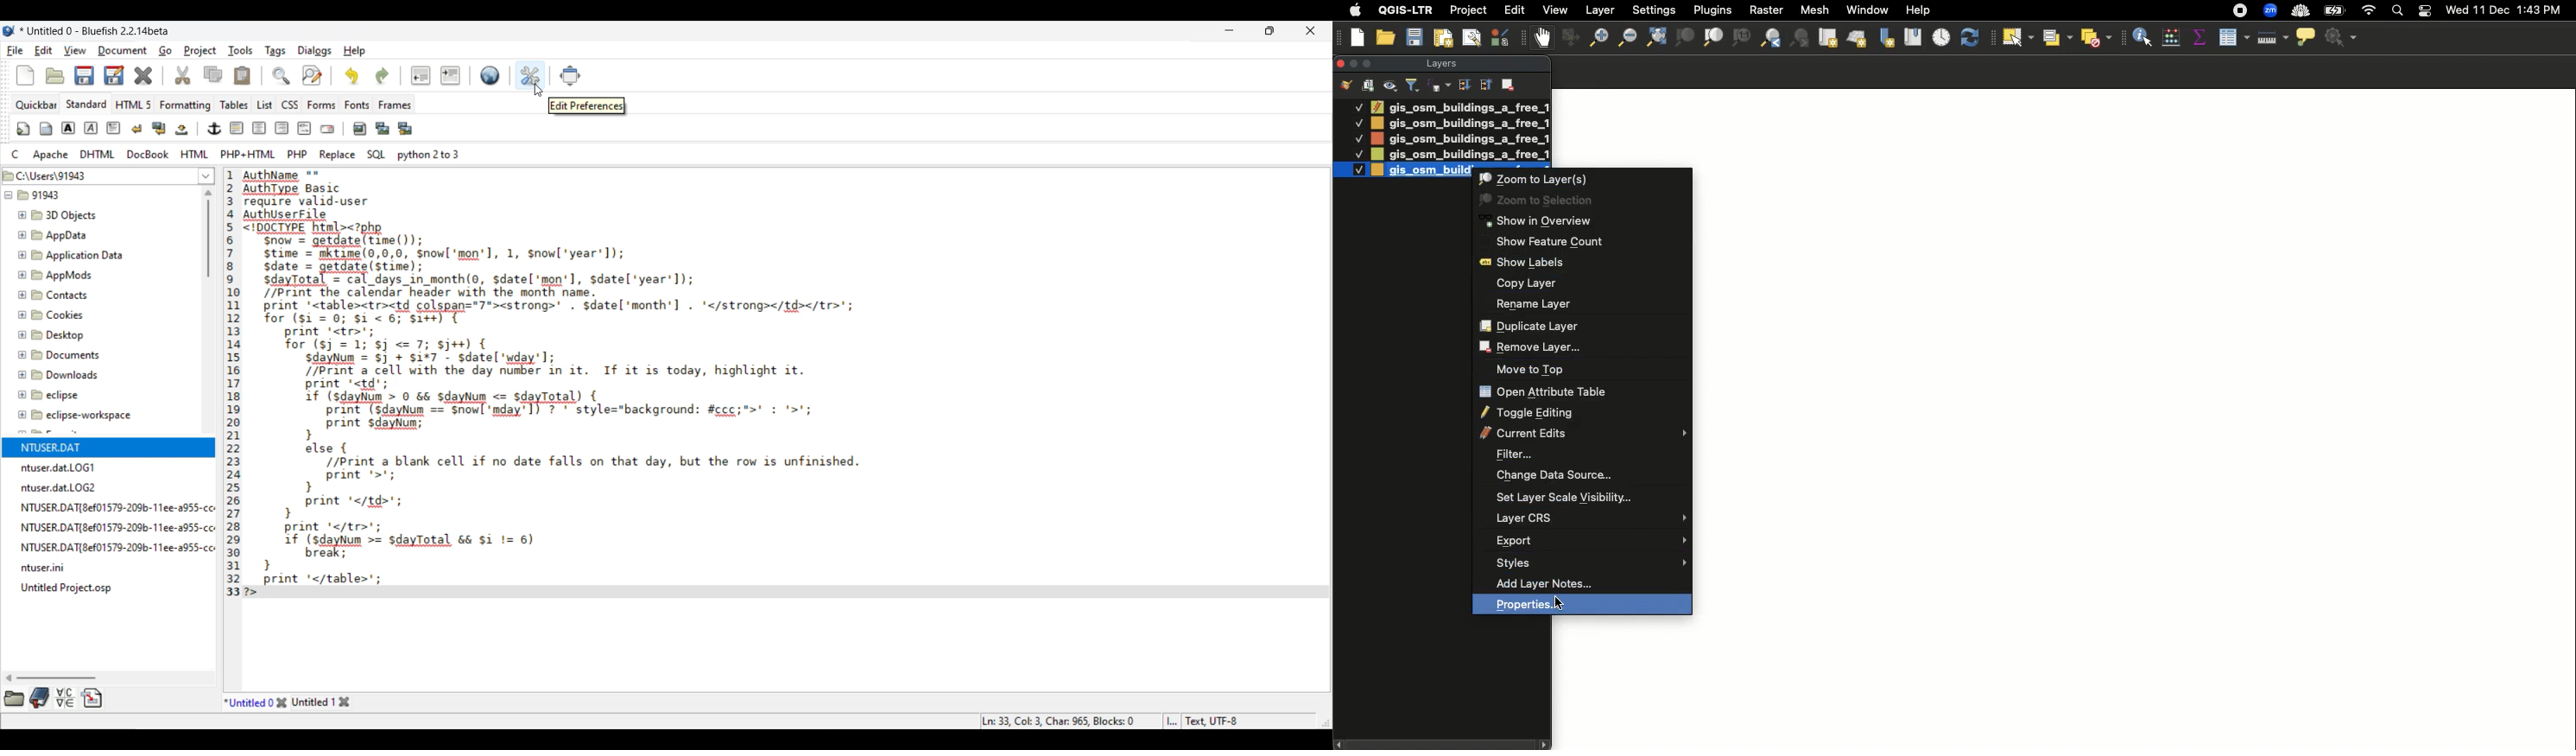  I want to click on Zoom to selection, so click(1685, 38).